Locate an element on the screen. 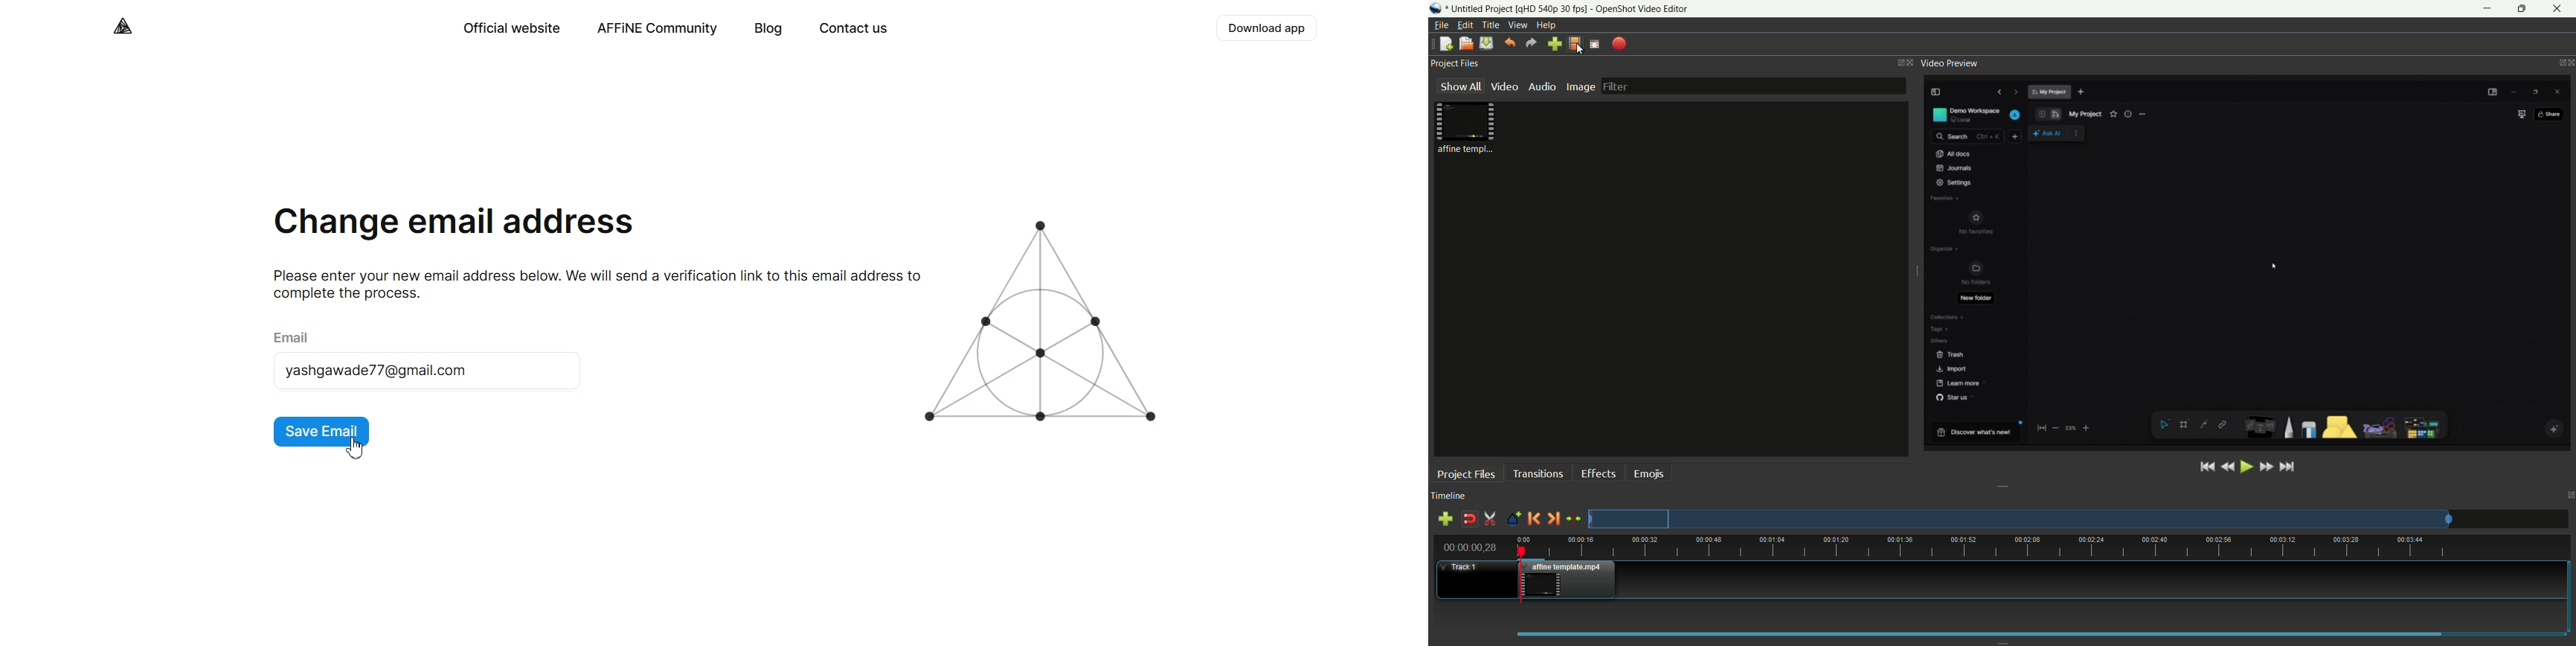 The image size is (2576, 672). save file is located at coordinates (1486, 44).